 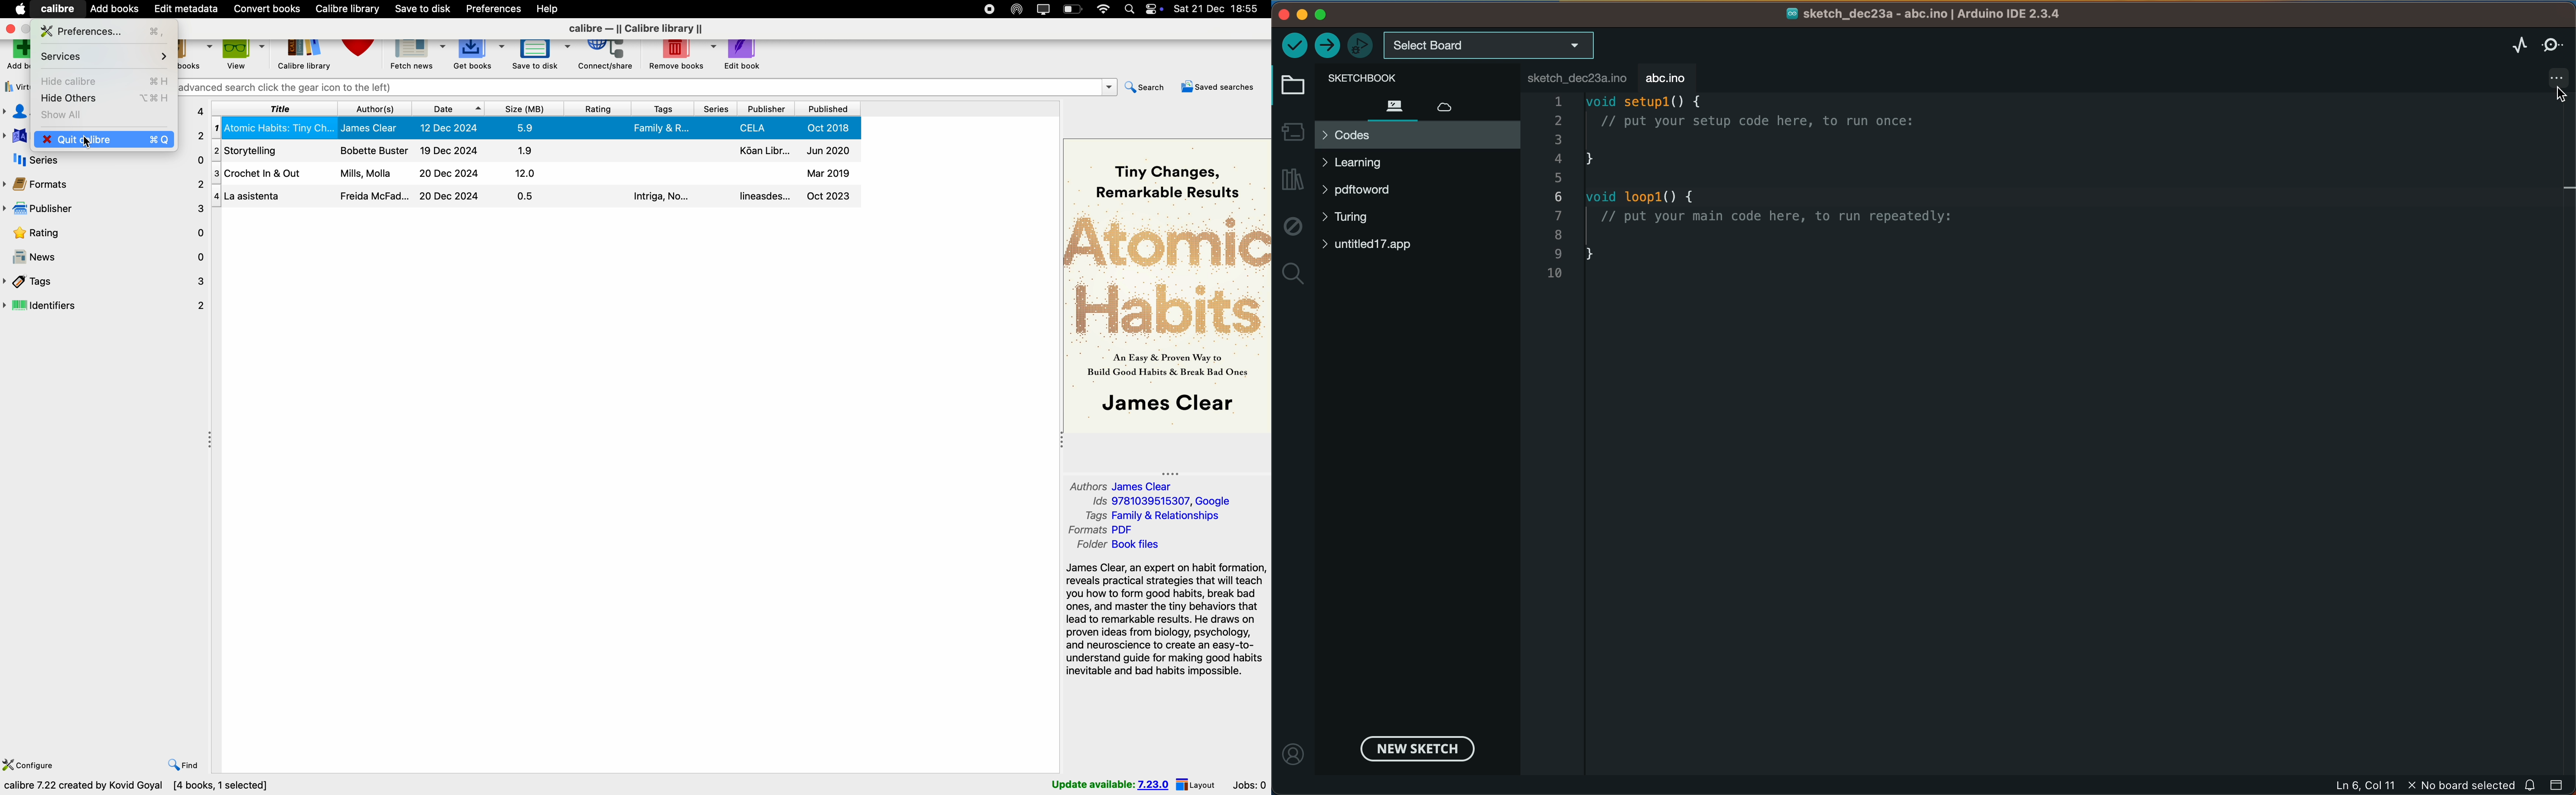 What do you see at coordinates (2518, 43) in the screenshot?
I see `serial plotter` at bounding box center [2518, 43].